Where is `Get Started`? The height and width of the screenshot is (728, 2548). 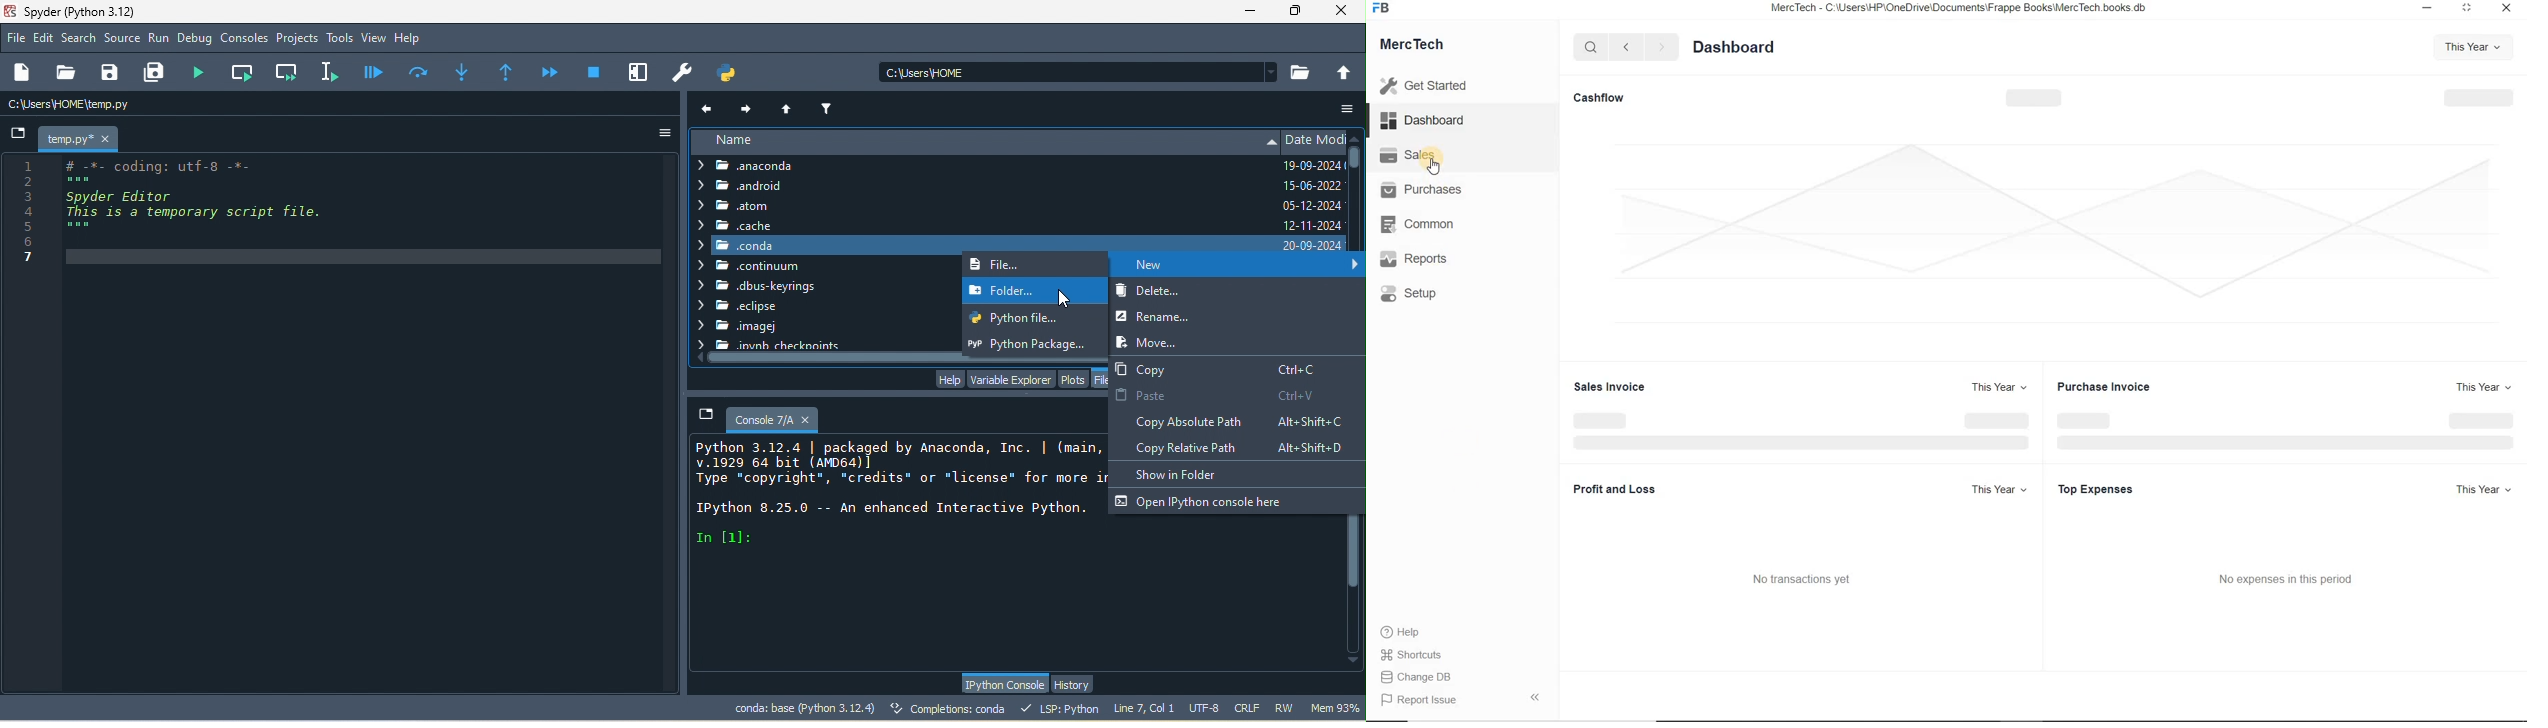 Get Started is located at coordinates (1430, 84).